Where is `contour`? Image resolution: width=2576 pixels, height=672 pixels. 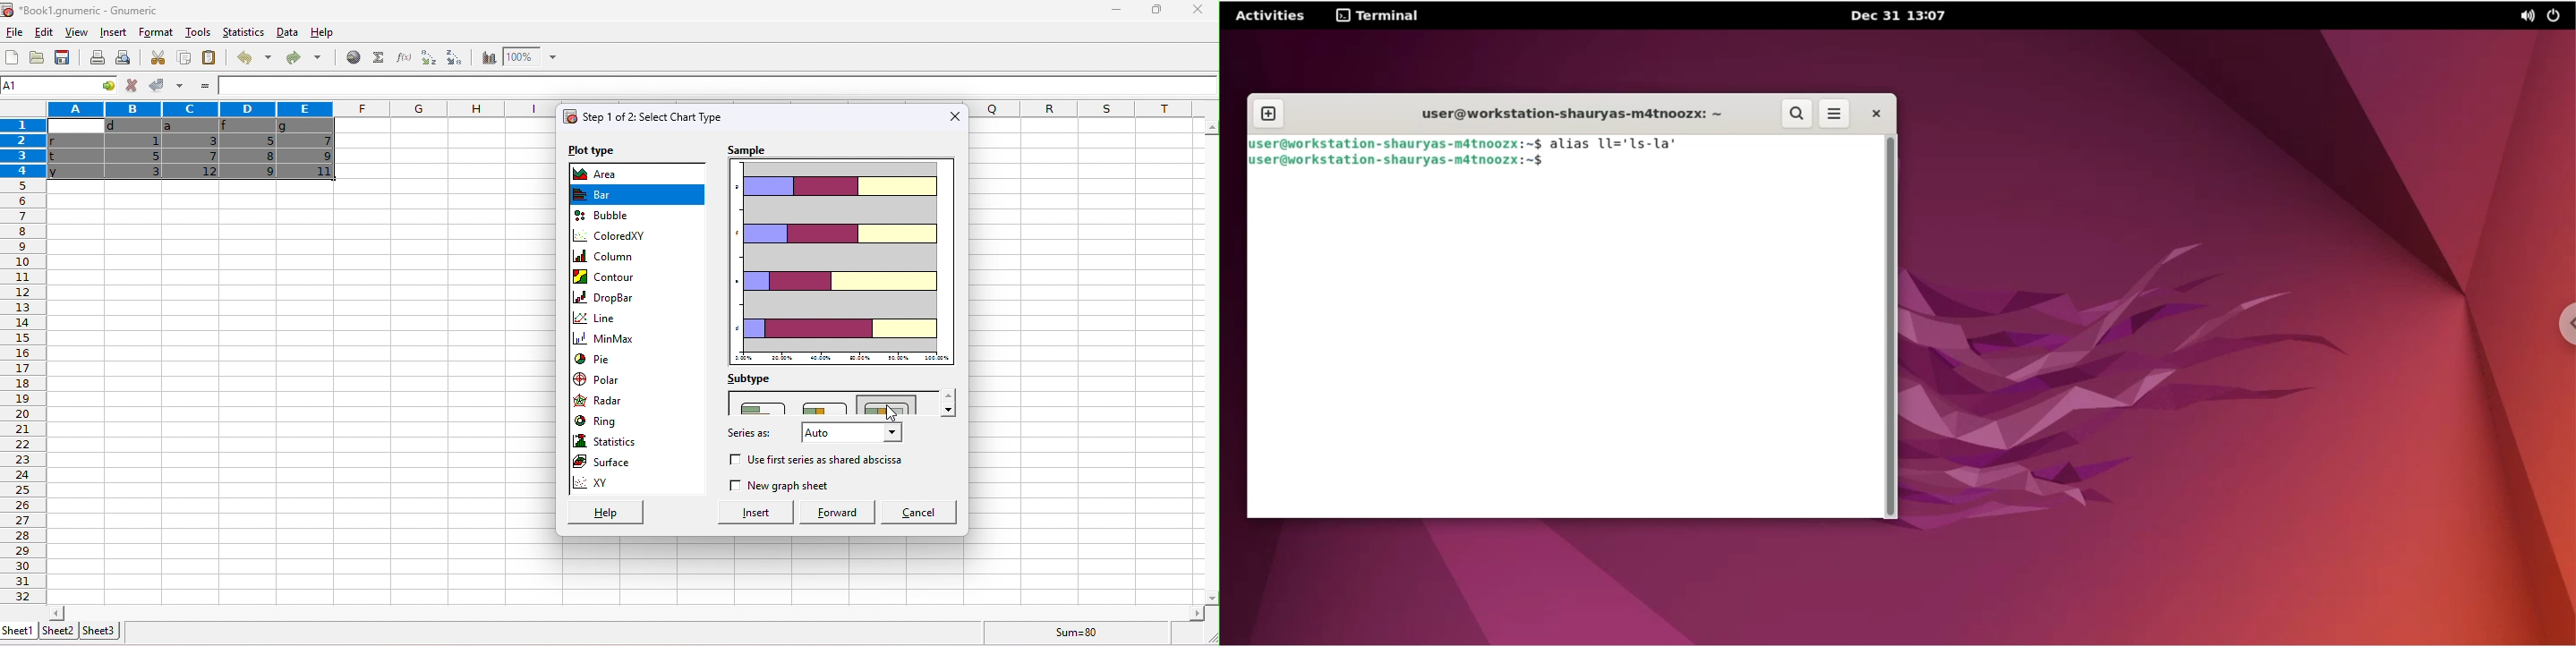
contour is located at coordinates (609, 277).